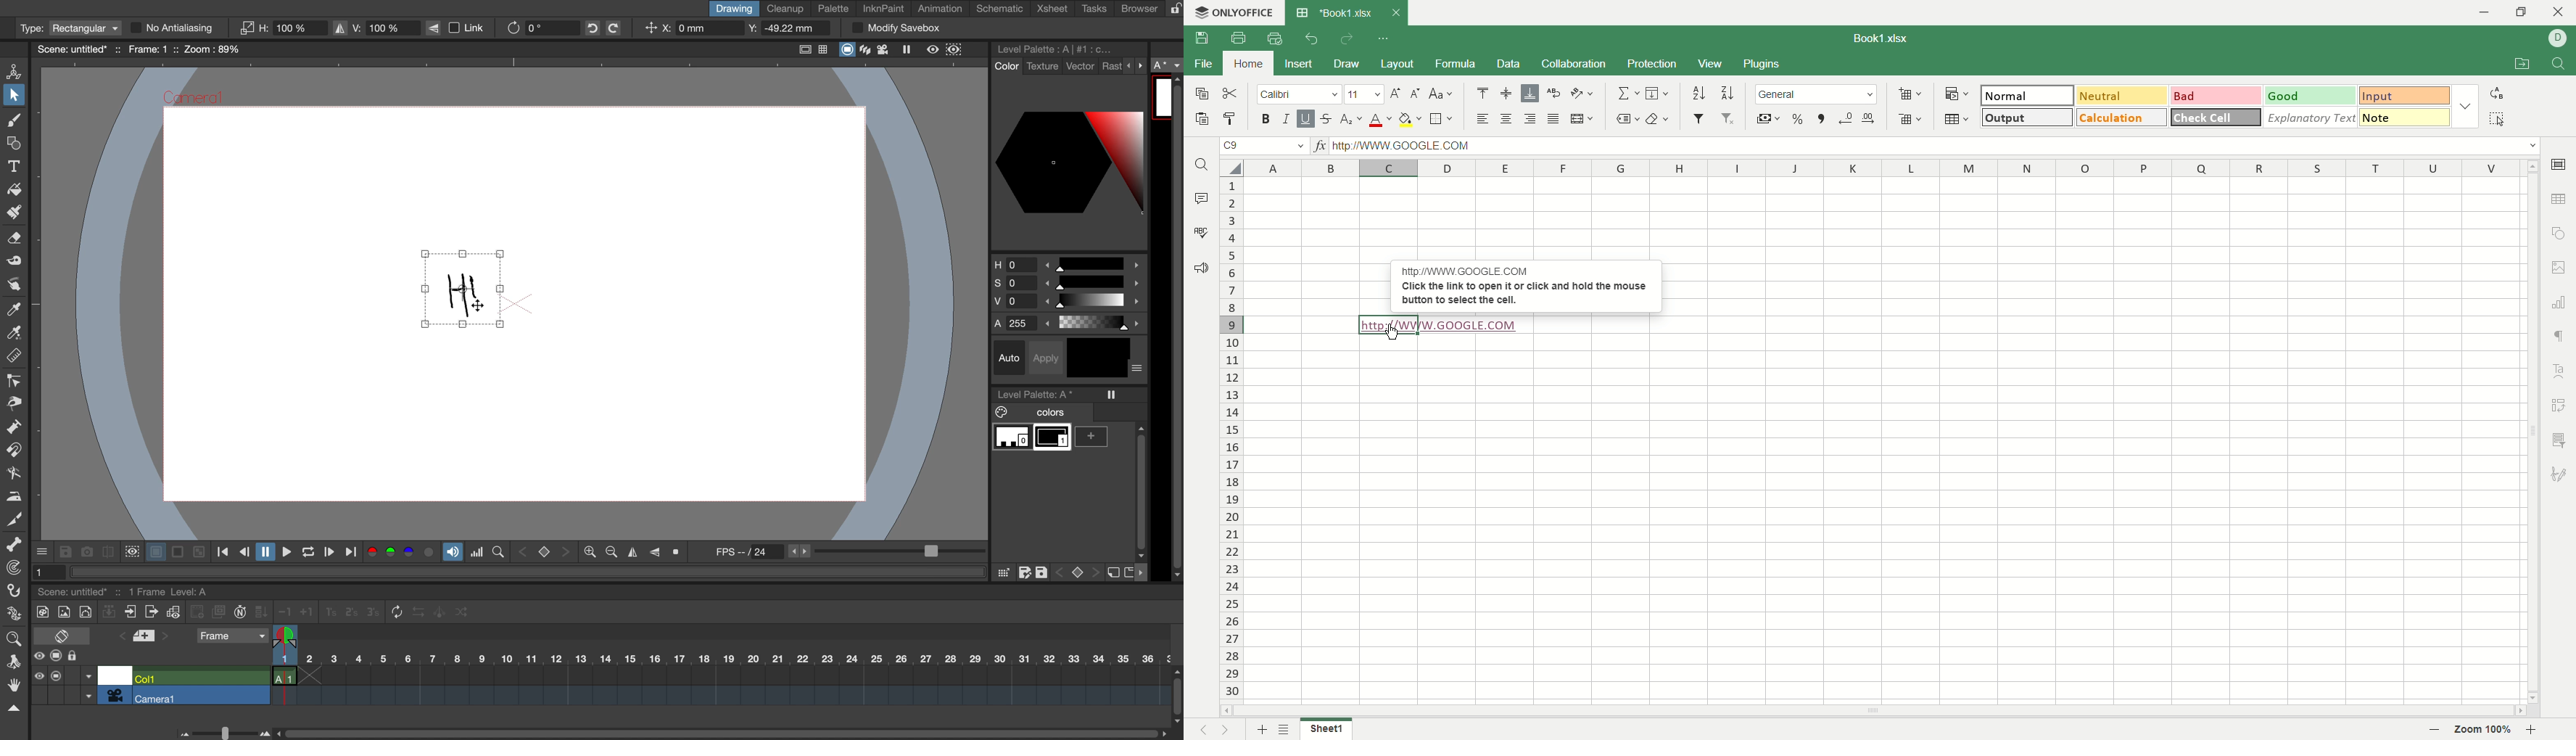 The width and height of the screenshot is (2576, 756). Describe the element at coordinates (1382, 119) in the screenshot. I see `font color` at that location.